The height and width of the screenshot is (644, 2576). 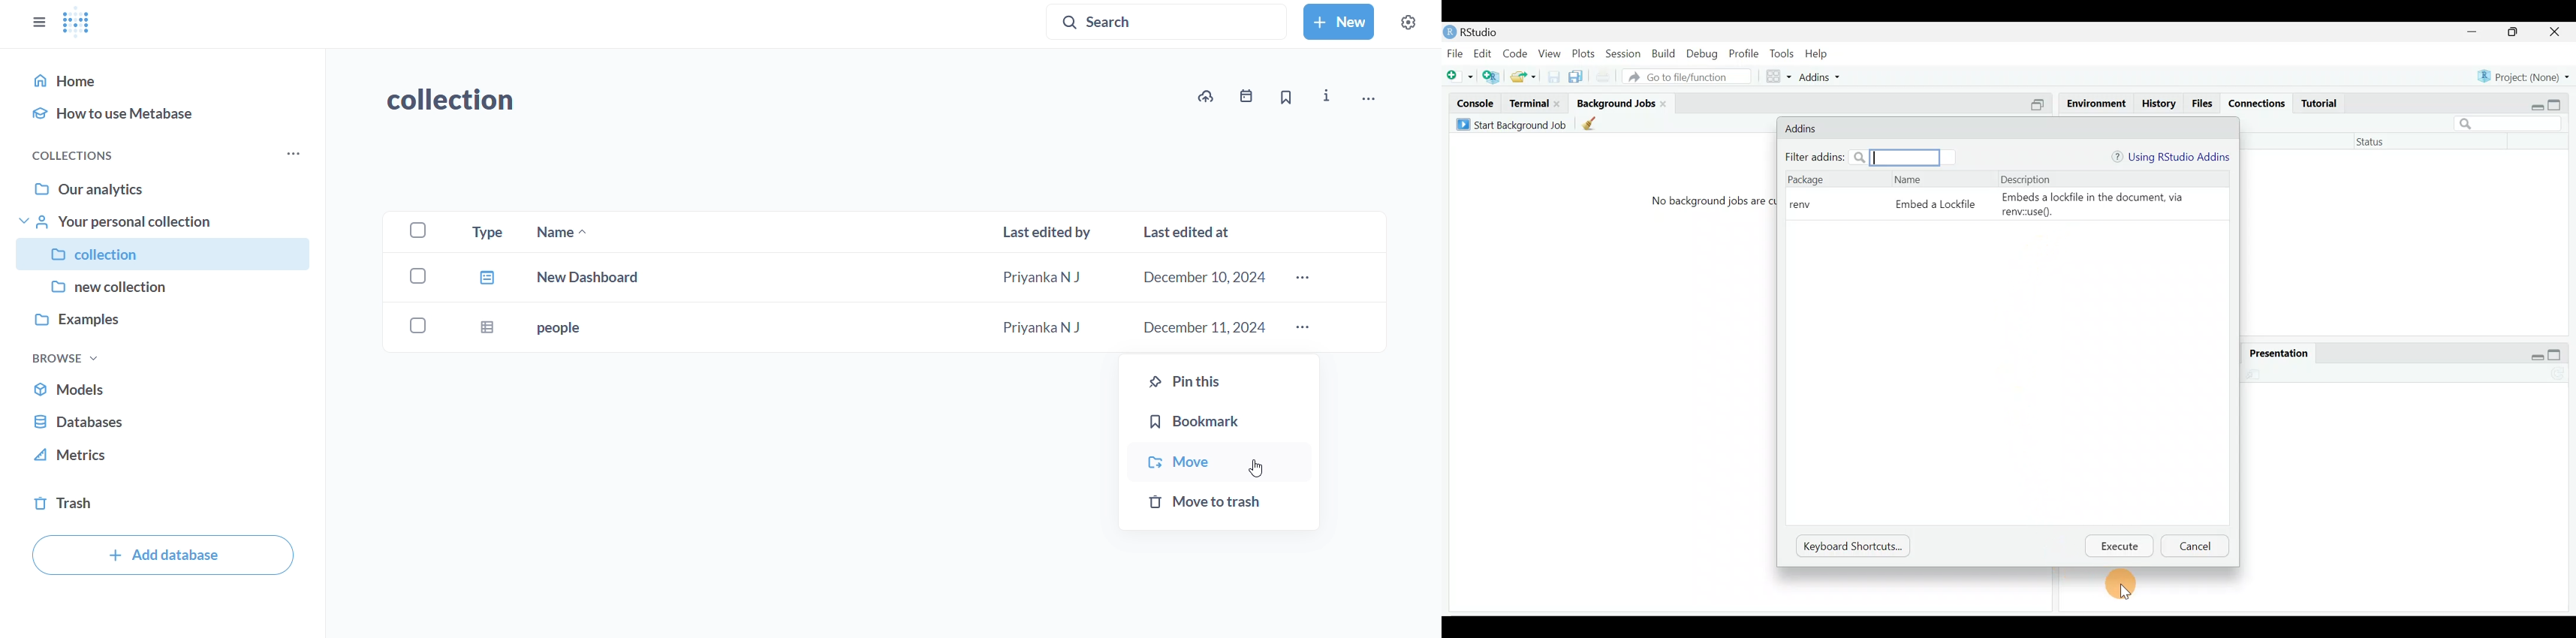 What do you see at coordinates (1550, 54) in the screenshot?
I see `View` at bounding box center [1550, 54].